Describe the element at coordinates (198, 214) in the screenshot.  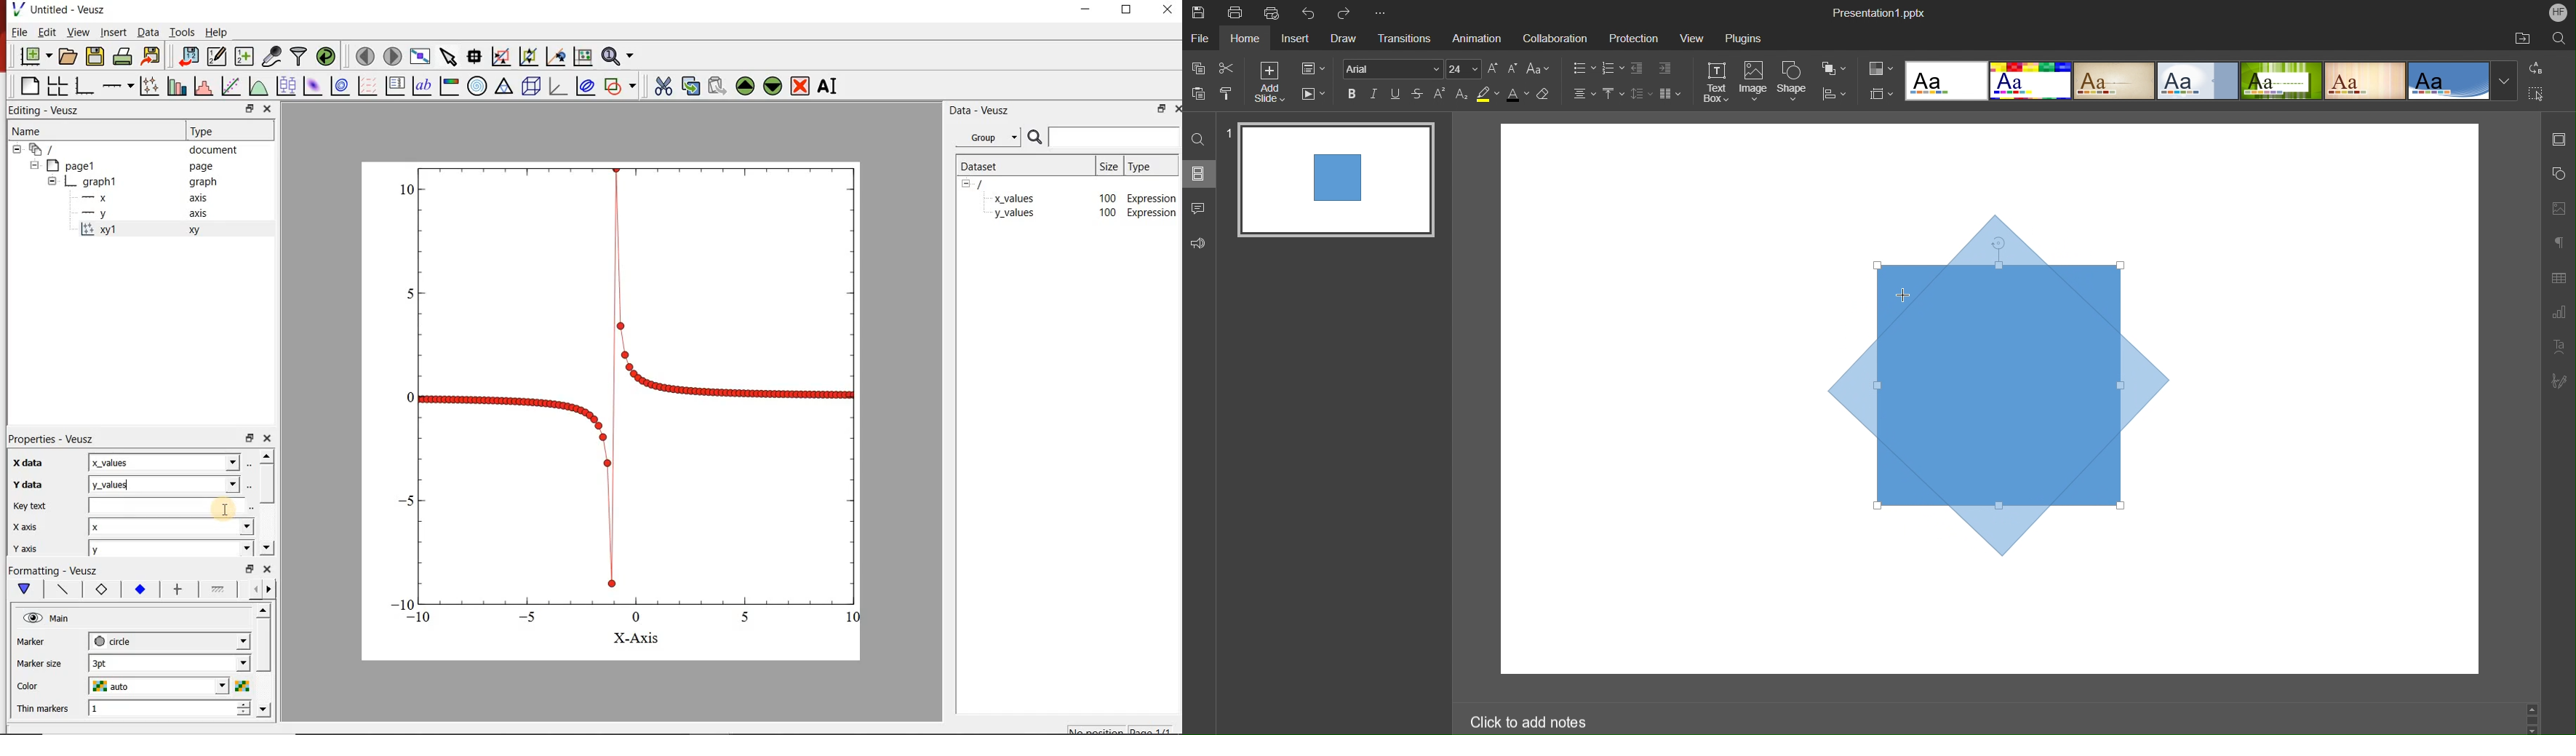
I see `axis` at that location.